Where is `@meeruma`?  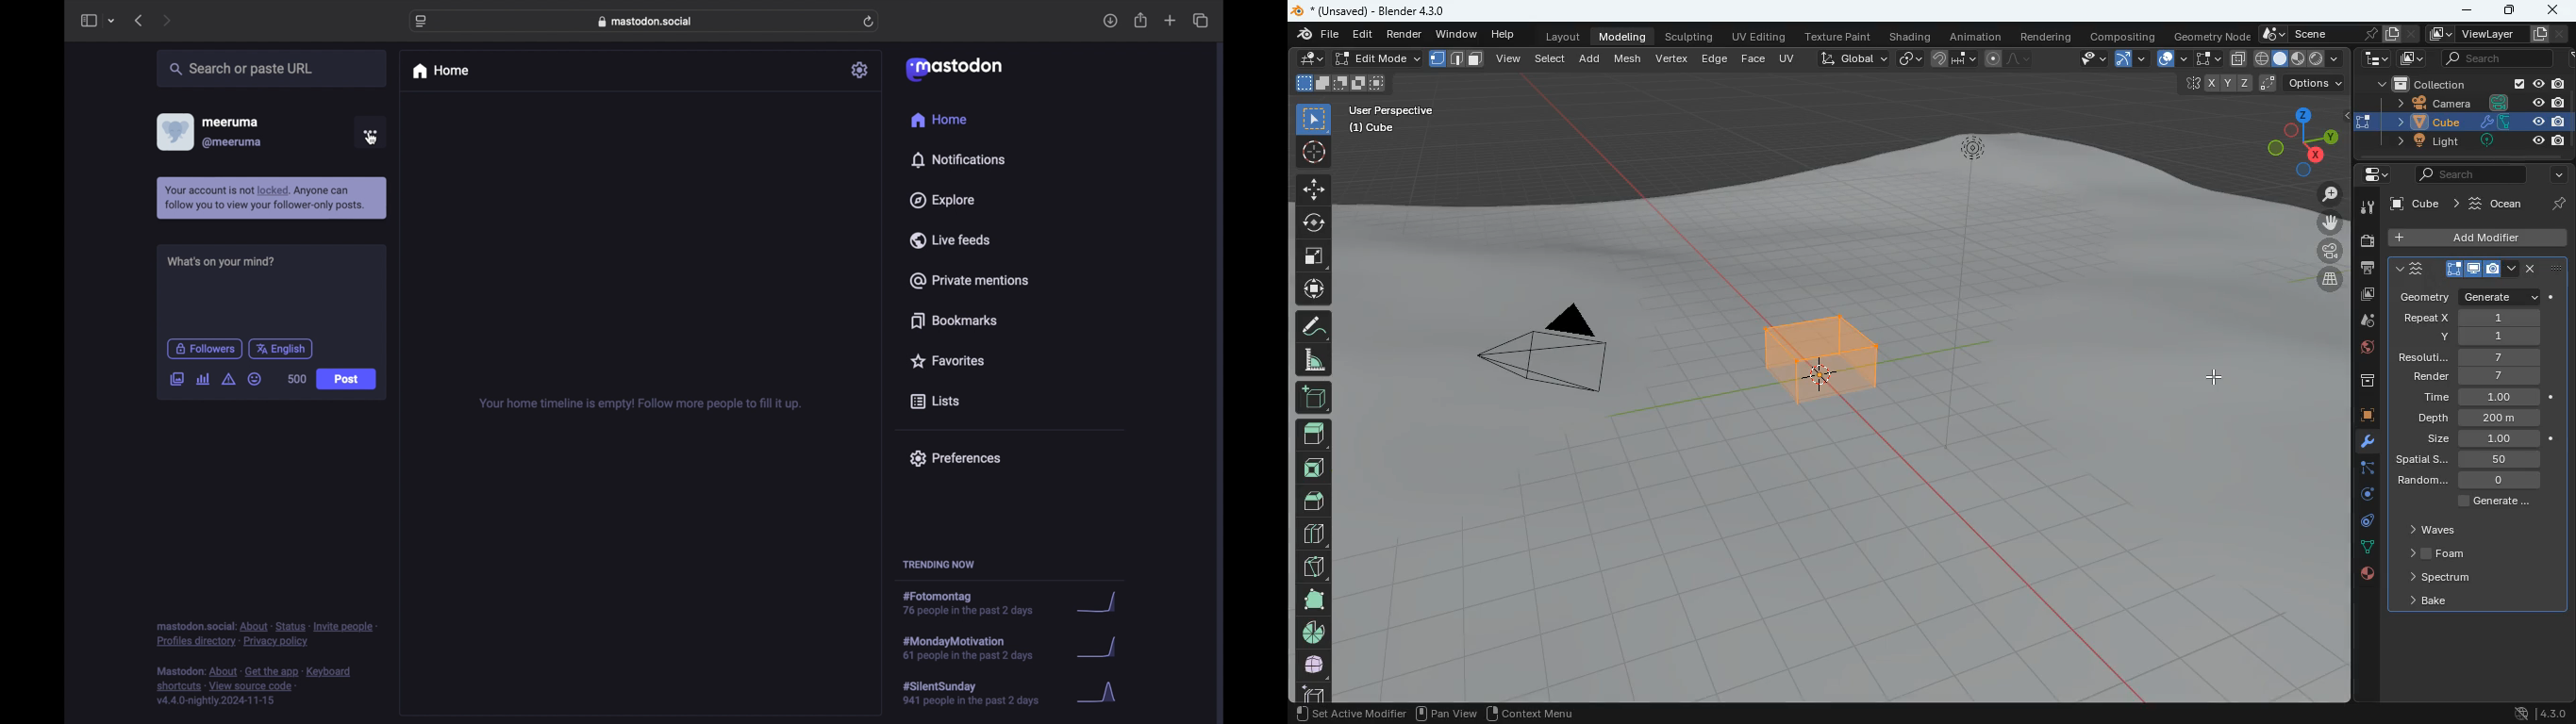 @meeruma is located at coordinates (233, 143).